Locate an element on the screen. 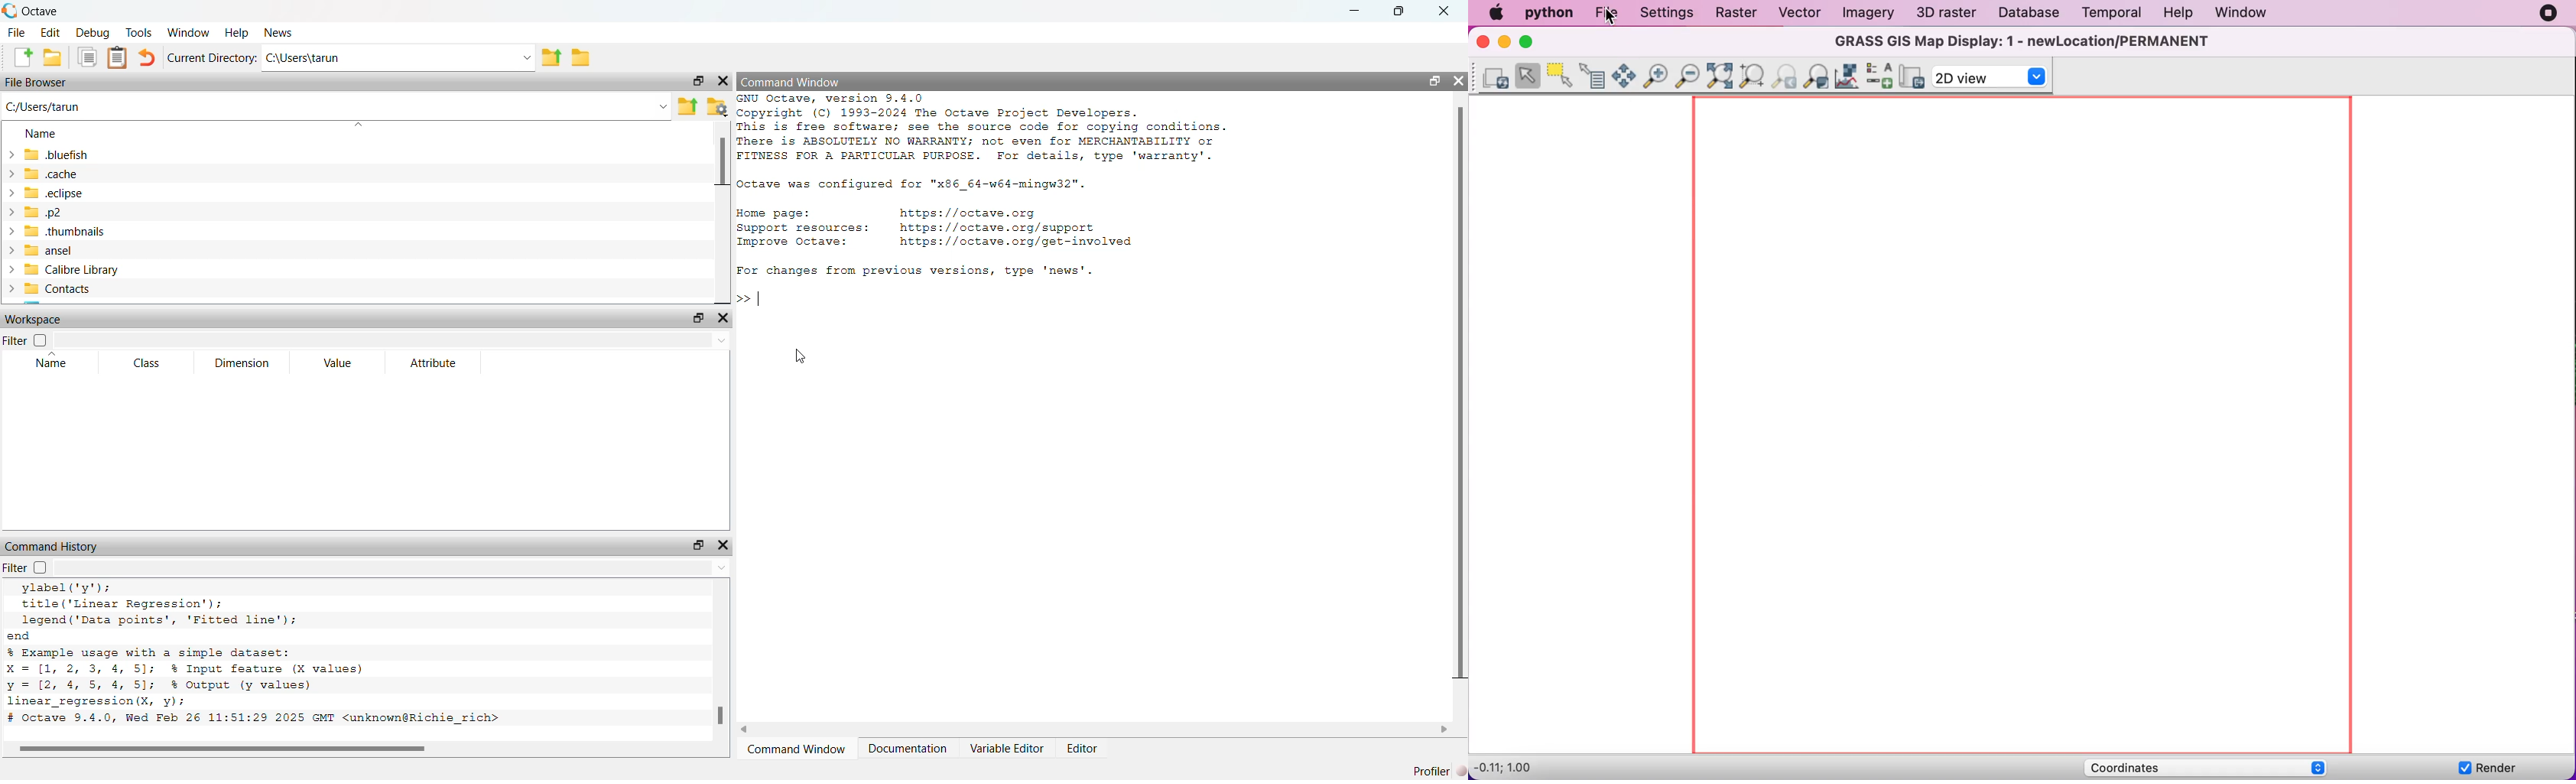 This screenshot has height=784, width=2576. unlock widget is located at coordinates (1434, 79).